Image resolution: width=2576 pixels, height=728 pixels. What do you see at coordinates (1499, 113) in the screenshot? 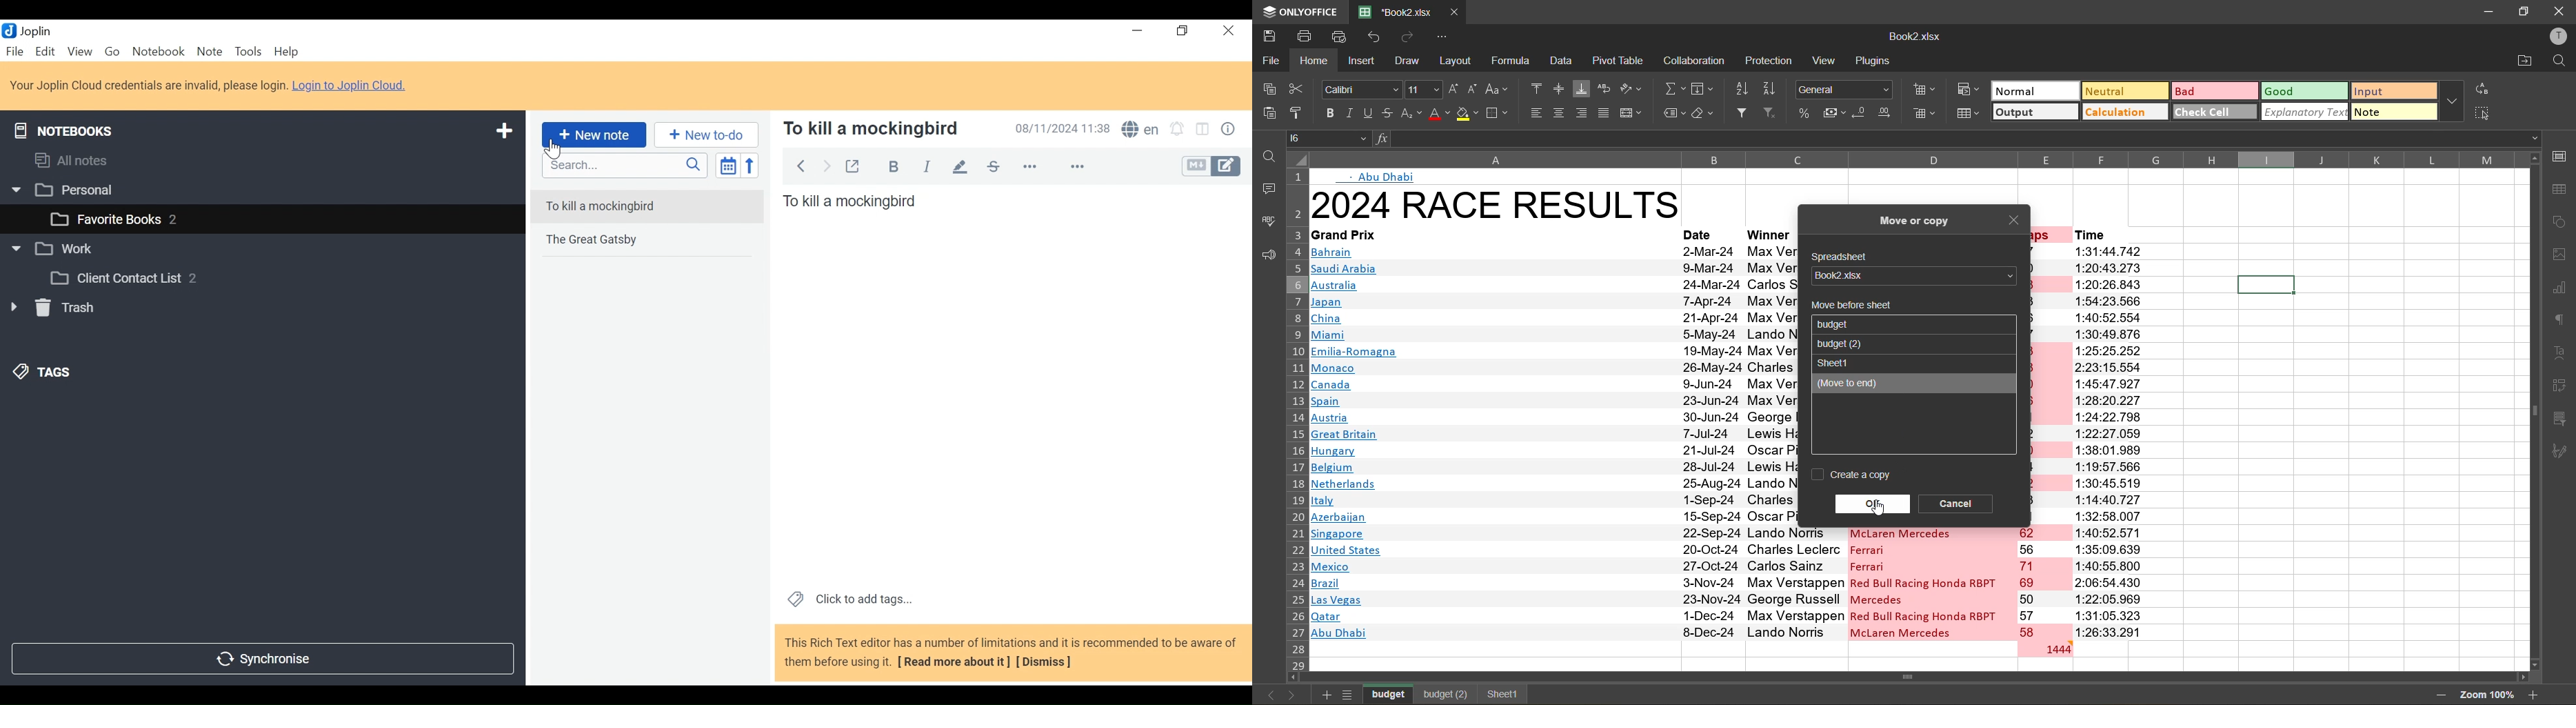
I see `borders` at bounding box center [1499, 113].